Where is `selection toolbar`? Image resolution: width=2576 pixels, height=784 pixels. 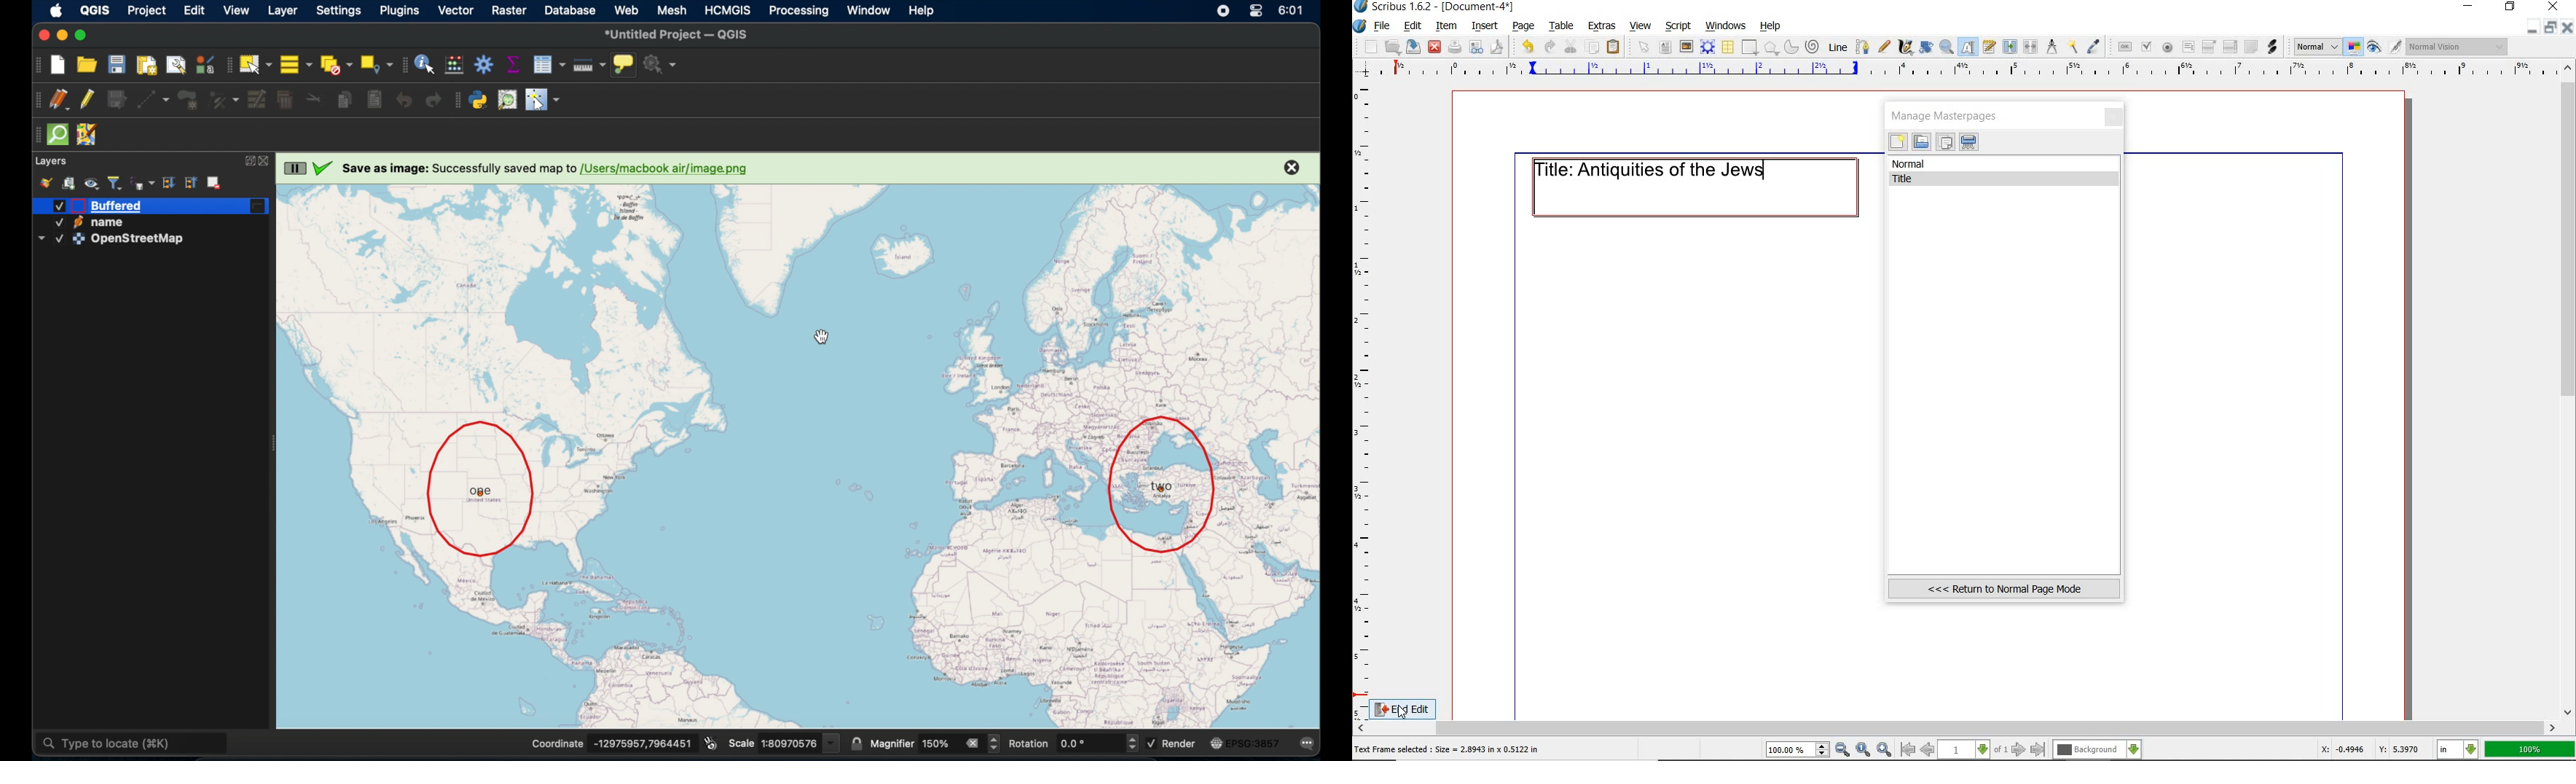
selection toolbar is located at coordinates (226, 64).